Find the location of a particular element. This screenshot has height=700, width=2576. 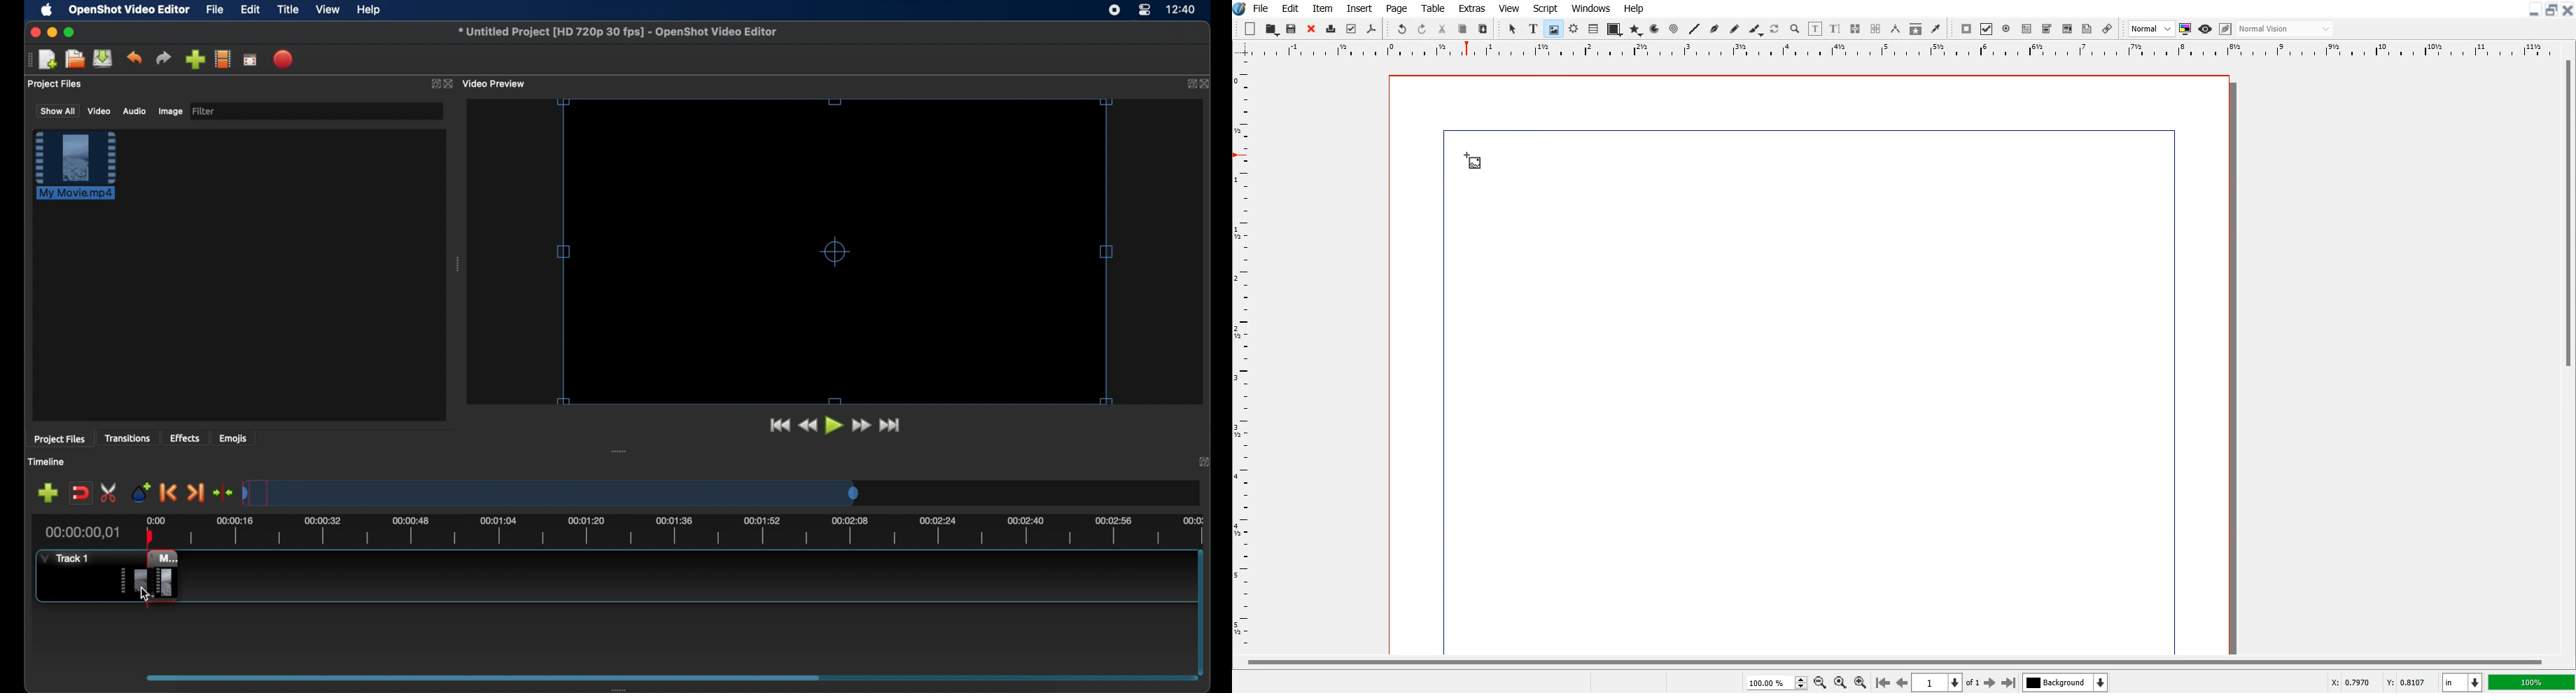

Toggler color management is located at coordinates (2185, 29).